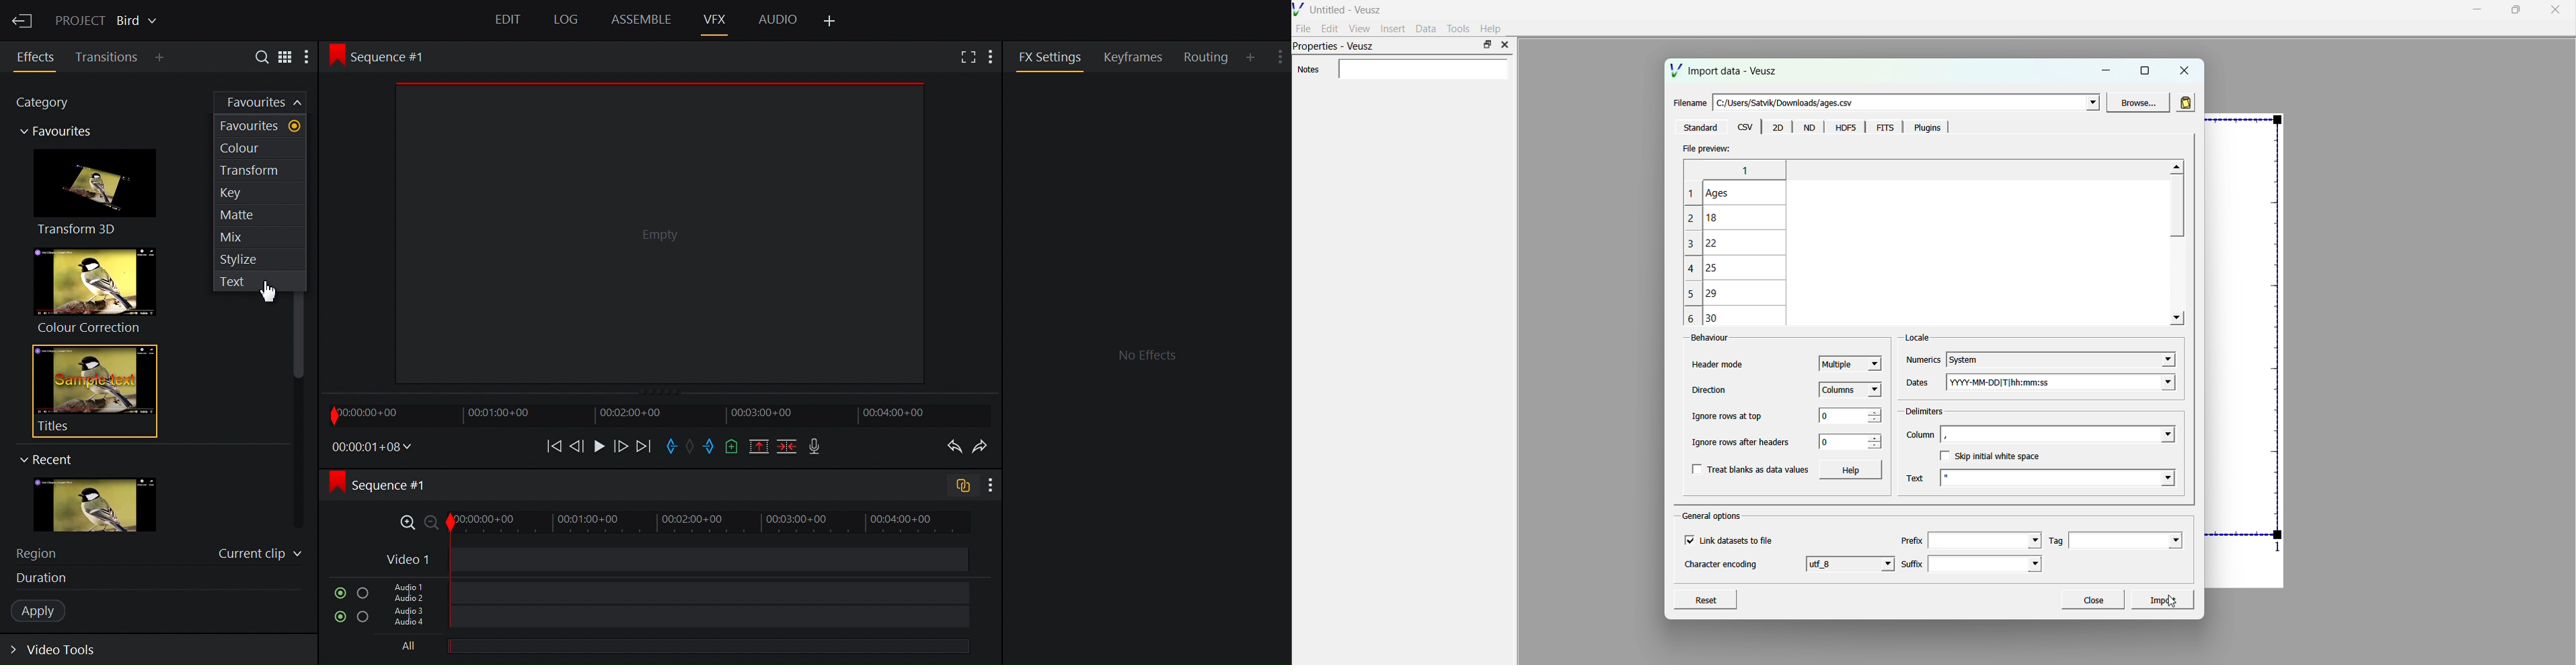 The image size is (2576, 672). What do you see at coordinates (1810, 129) in the screenshot?
I see `` at bounding box center [1810, 129].